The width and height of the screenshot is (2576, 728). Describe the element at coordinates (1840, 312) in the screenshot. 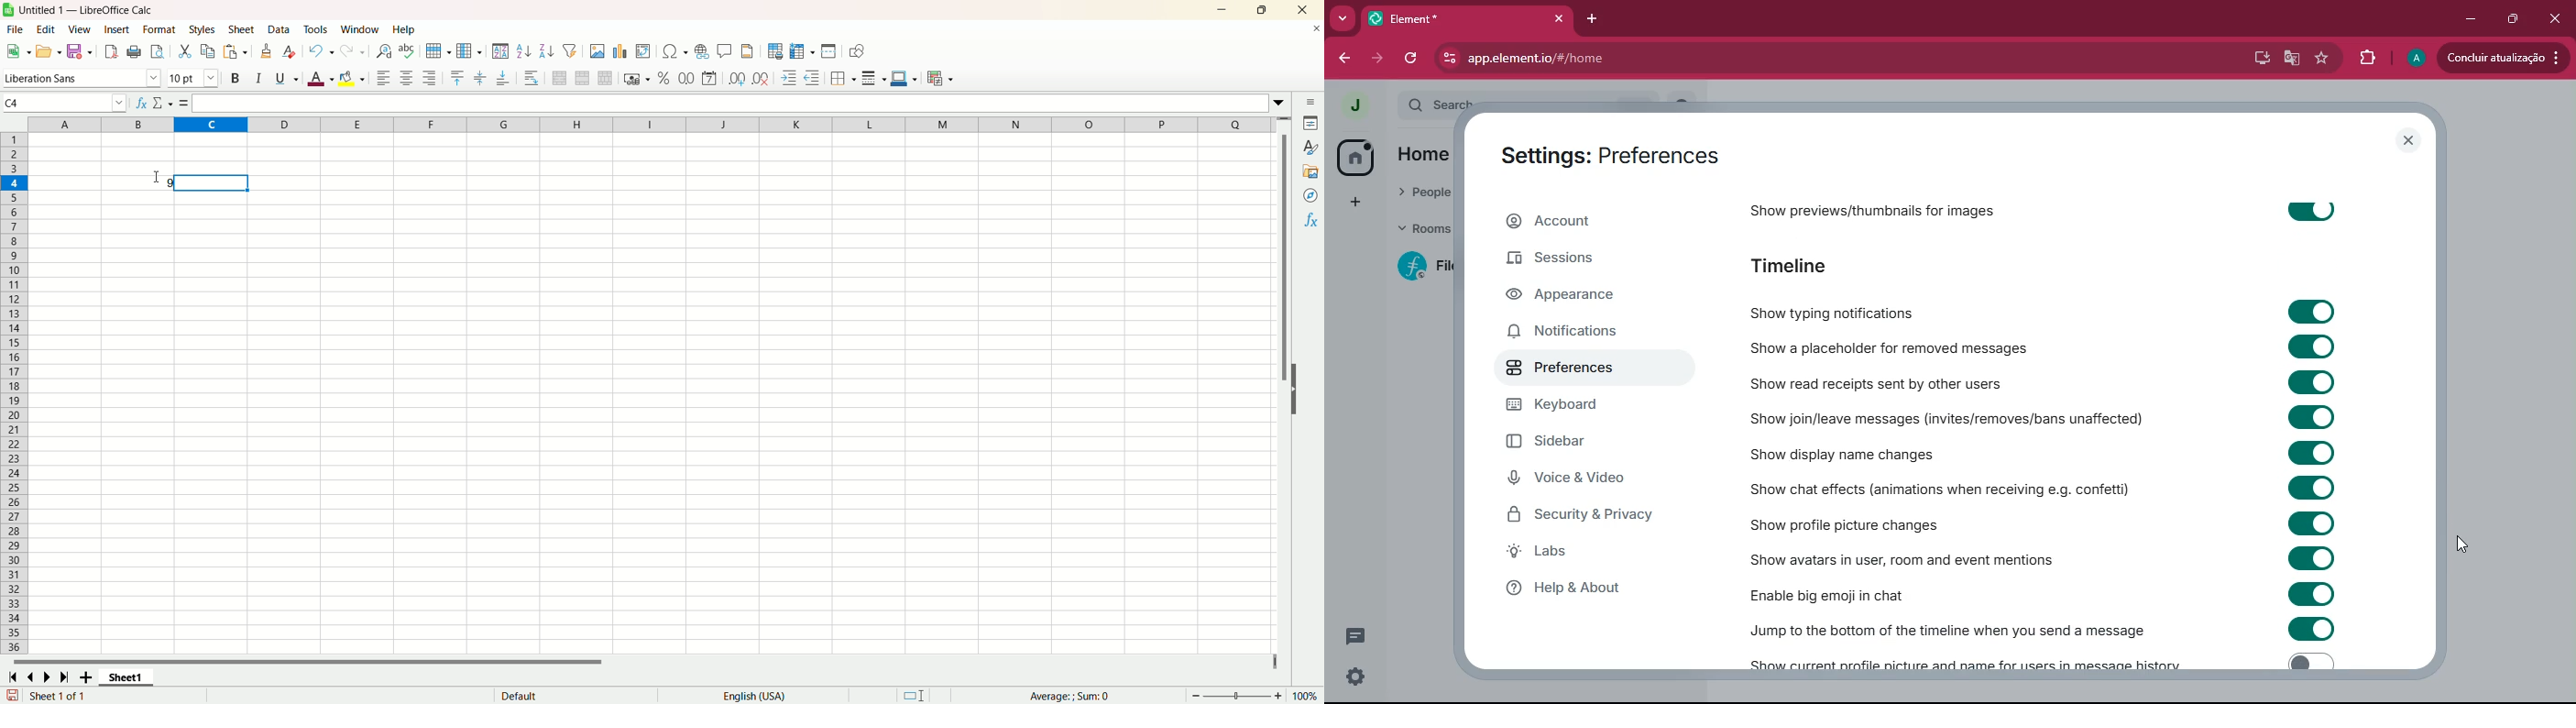

I see `show typing notifications` at that location.